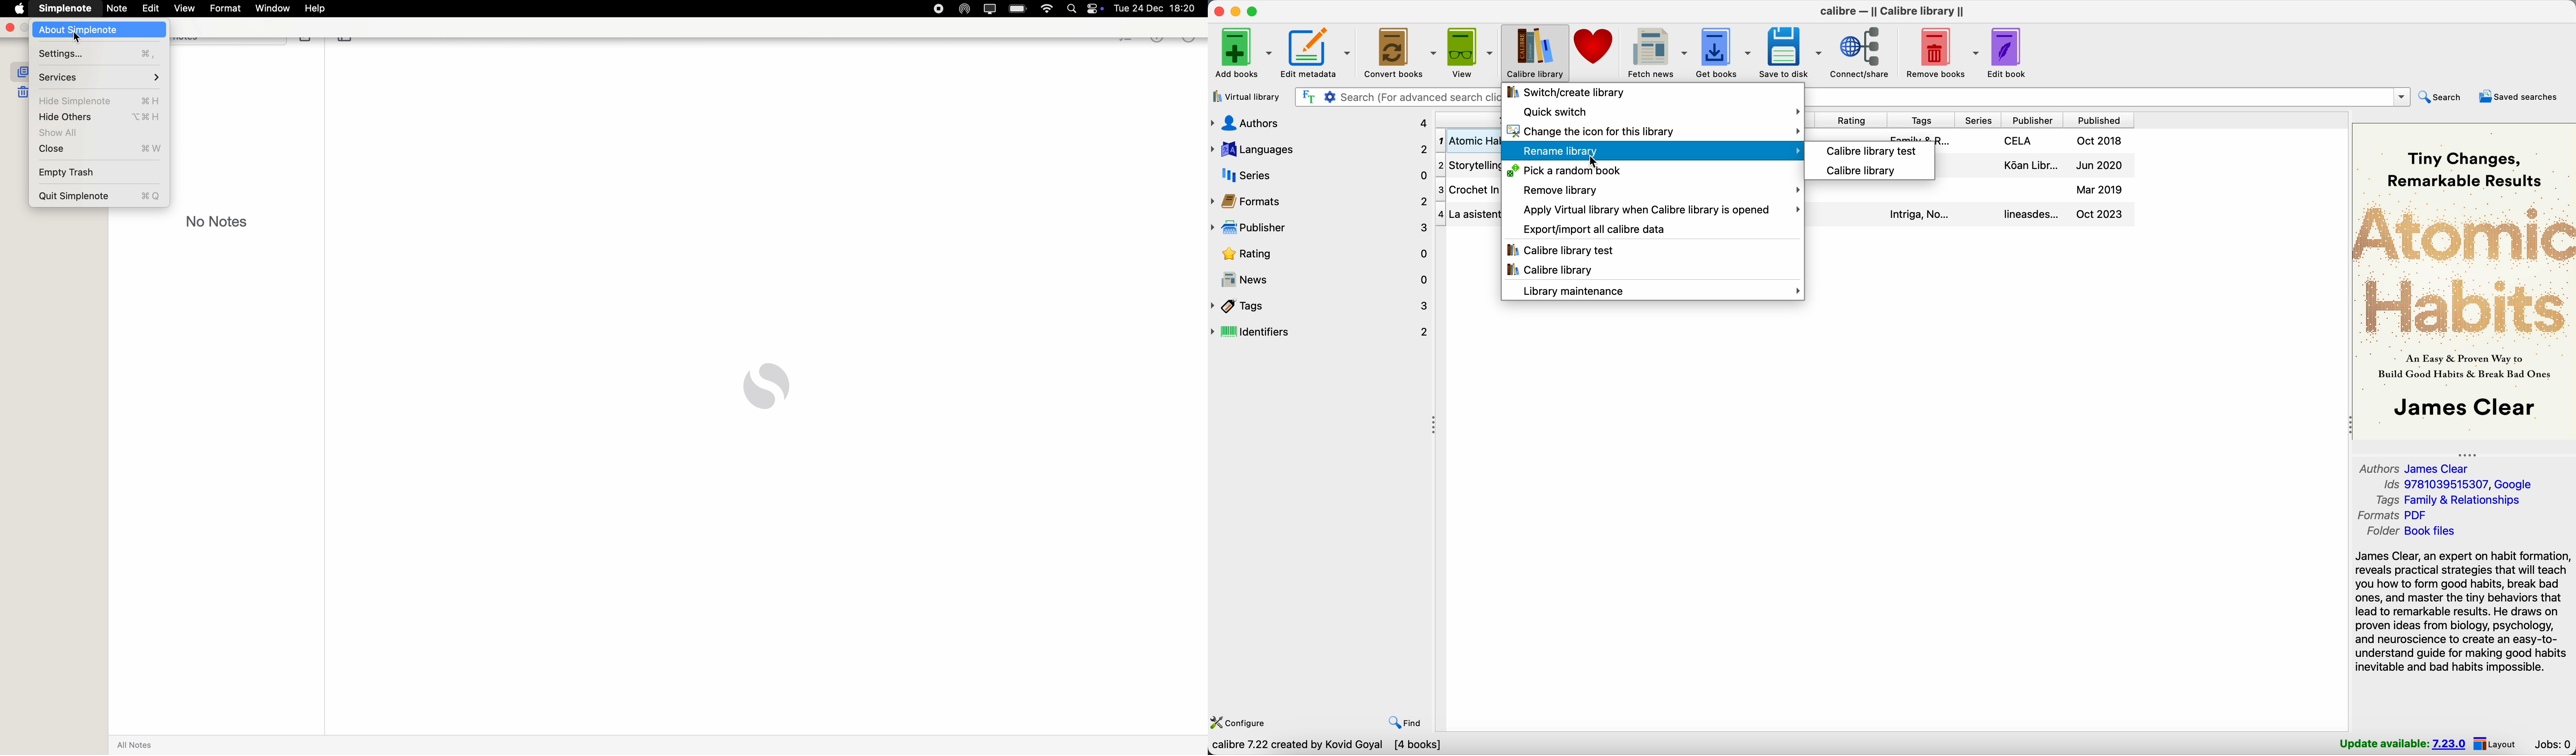  Describe the element at coordinates (104, 100) in the screenshot. I see `hide Simplenote ` at that location.